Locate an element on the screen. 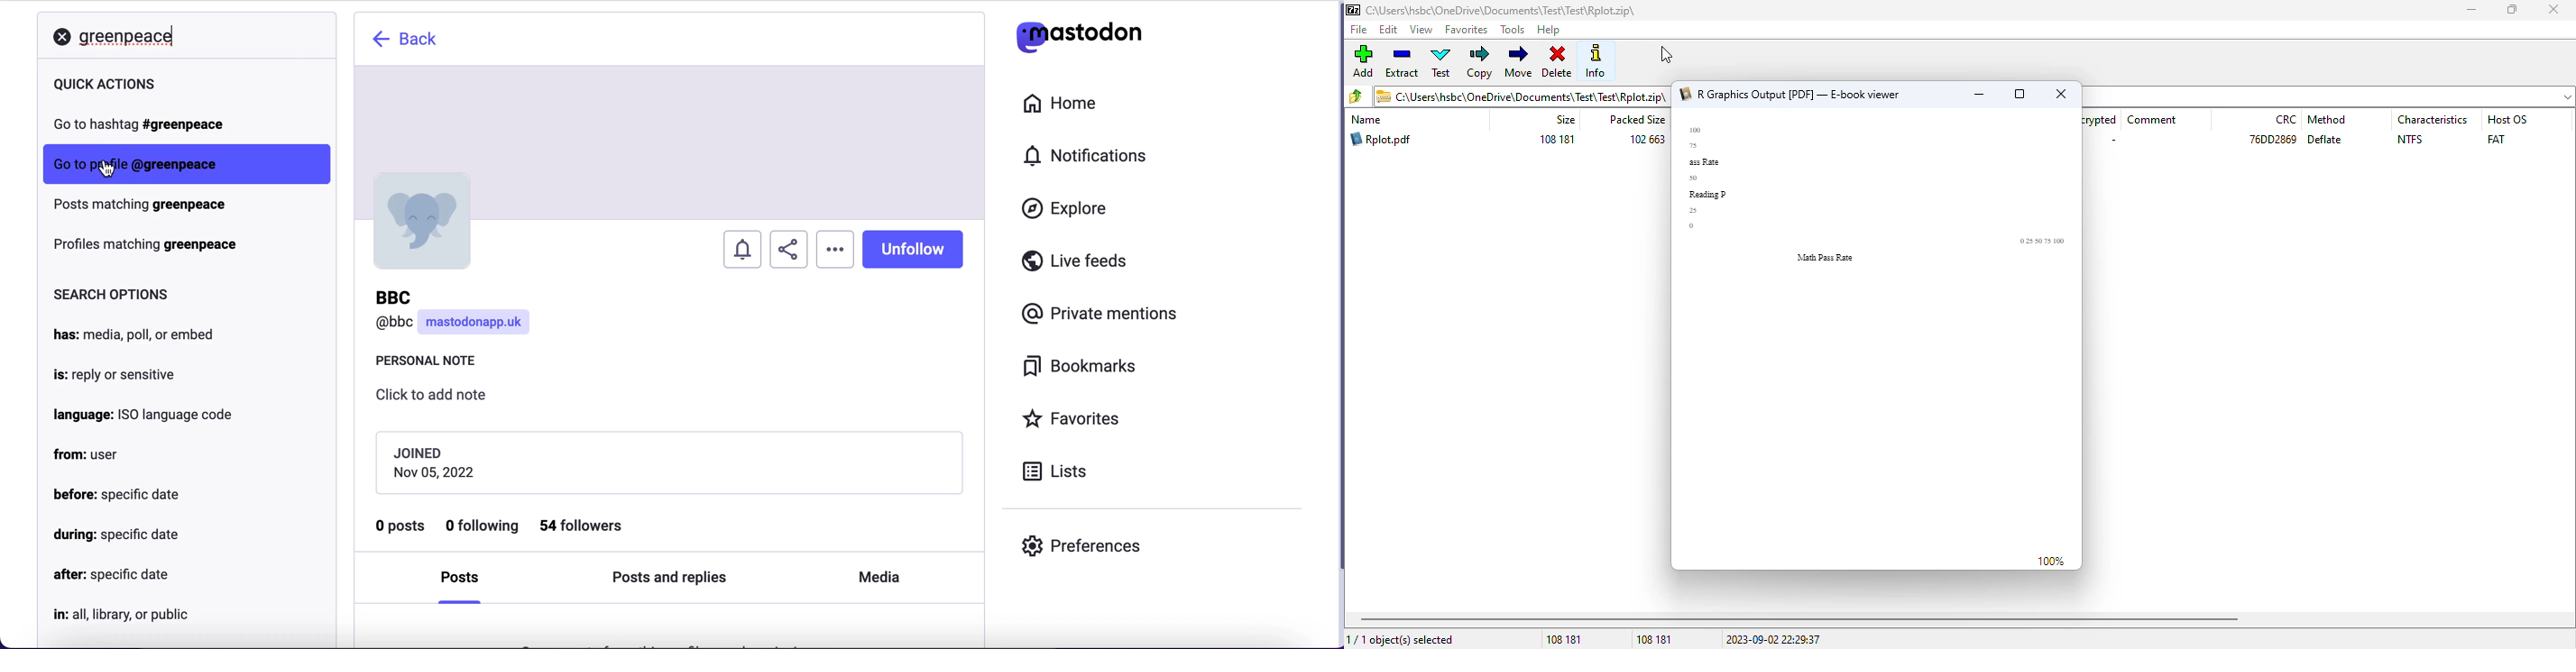 The image size is (2576, 672). close is located at coordinates (61, 37).